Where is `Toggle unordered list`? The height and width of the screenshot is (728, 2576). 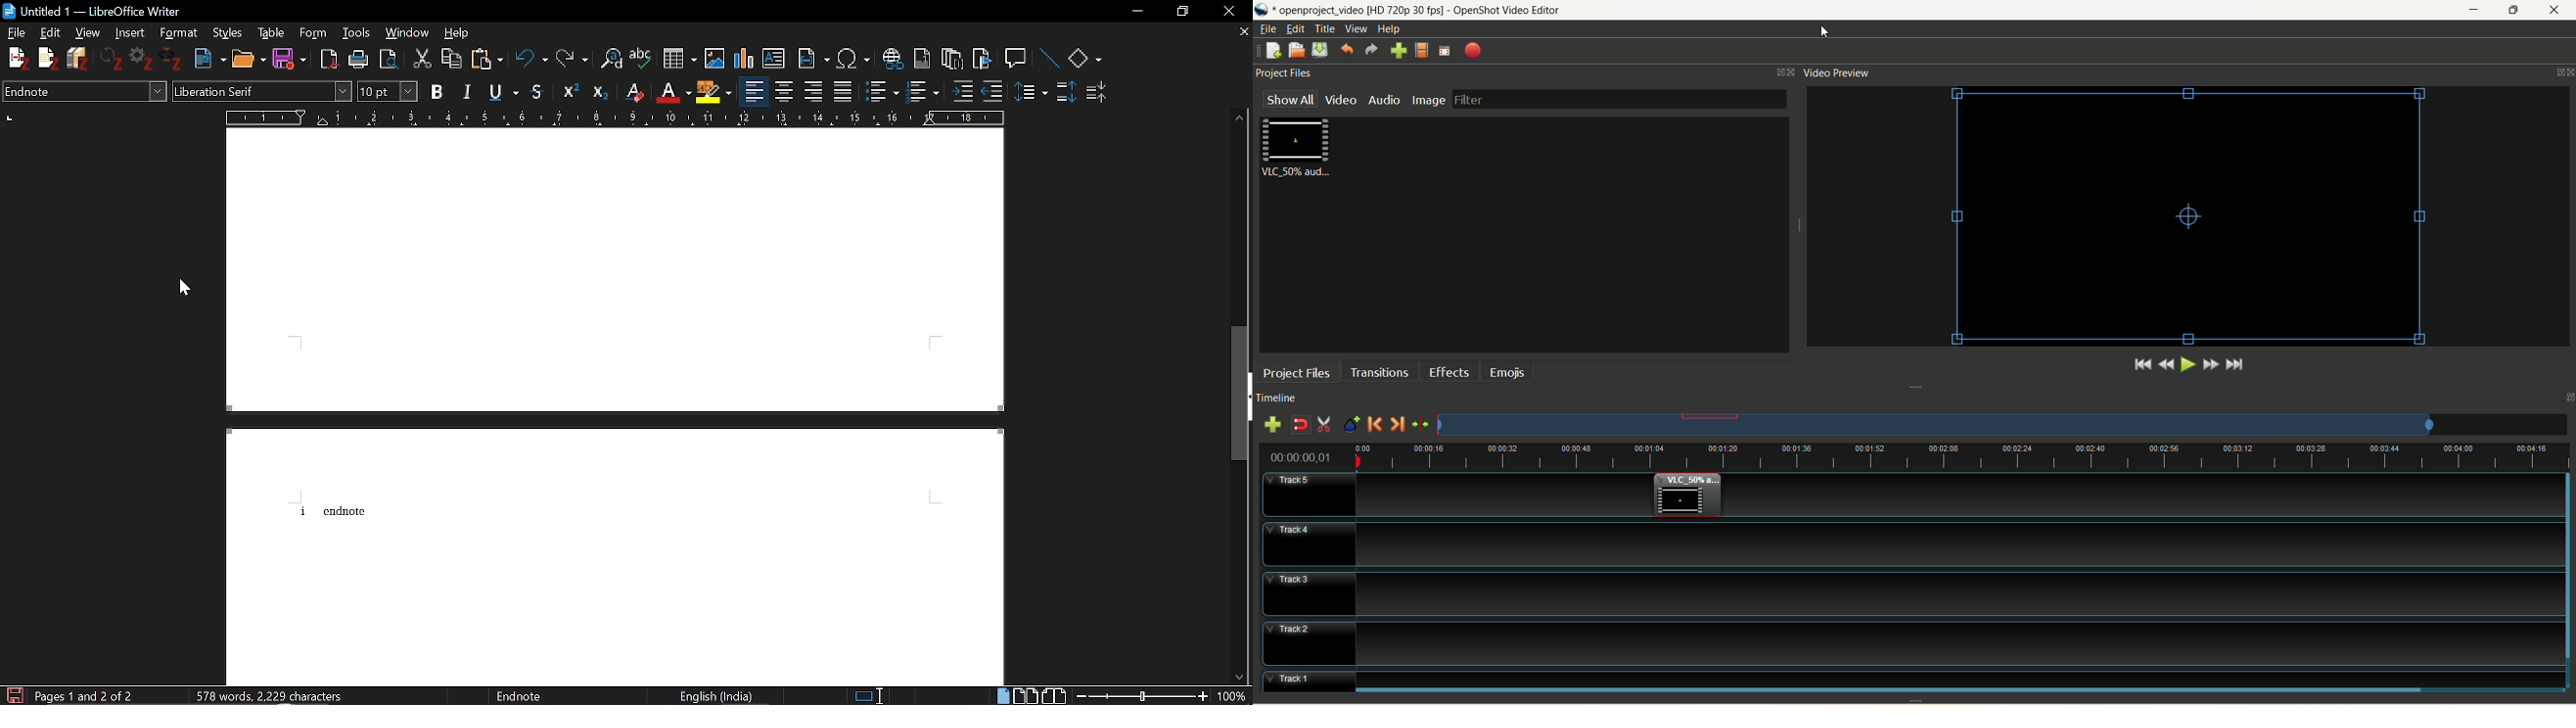 Toggle unordered list is located at coordinates (922, 91).